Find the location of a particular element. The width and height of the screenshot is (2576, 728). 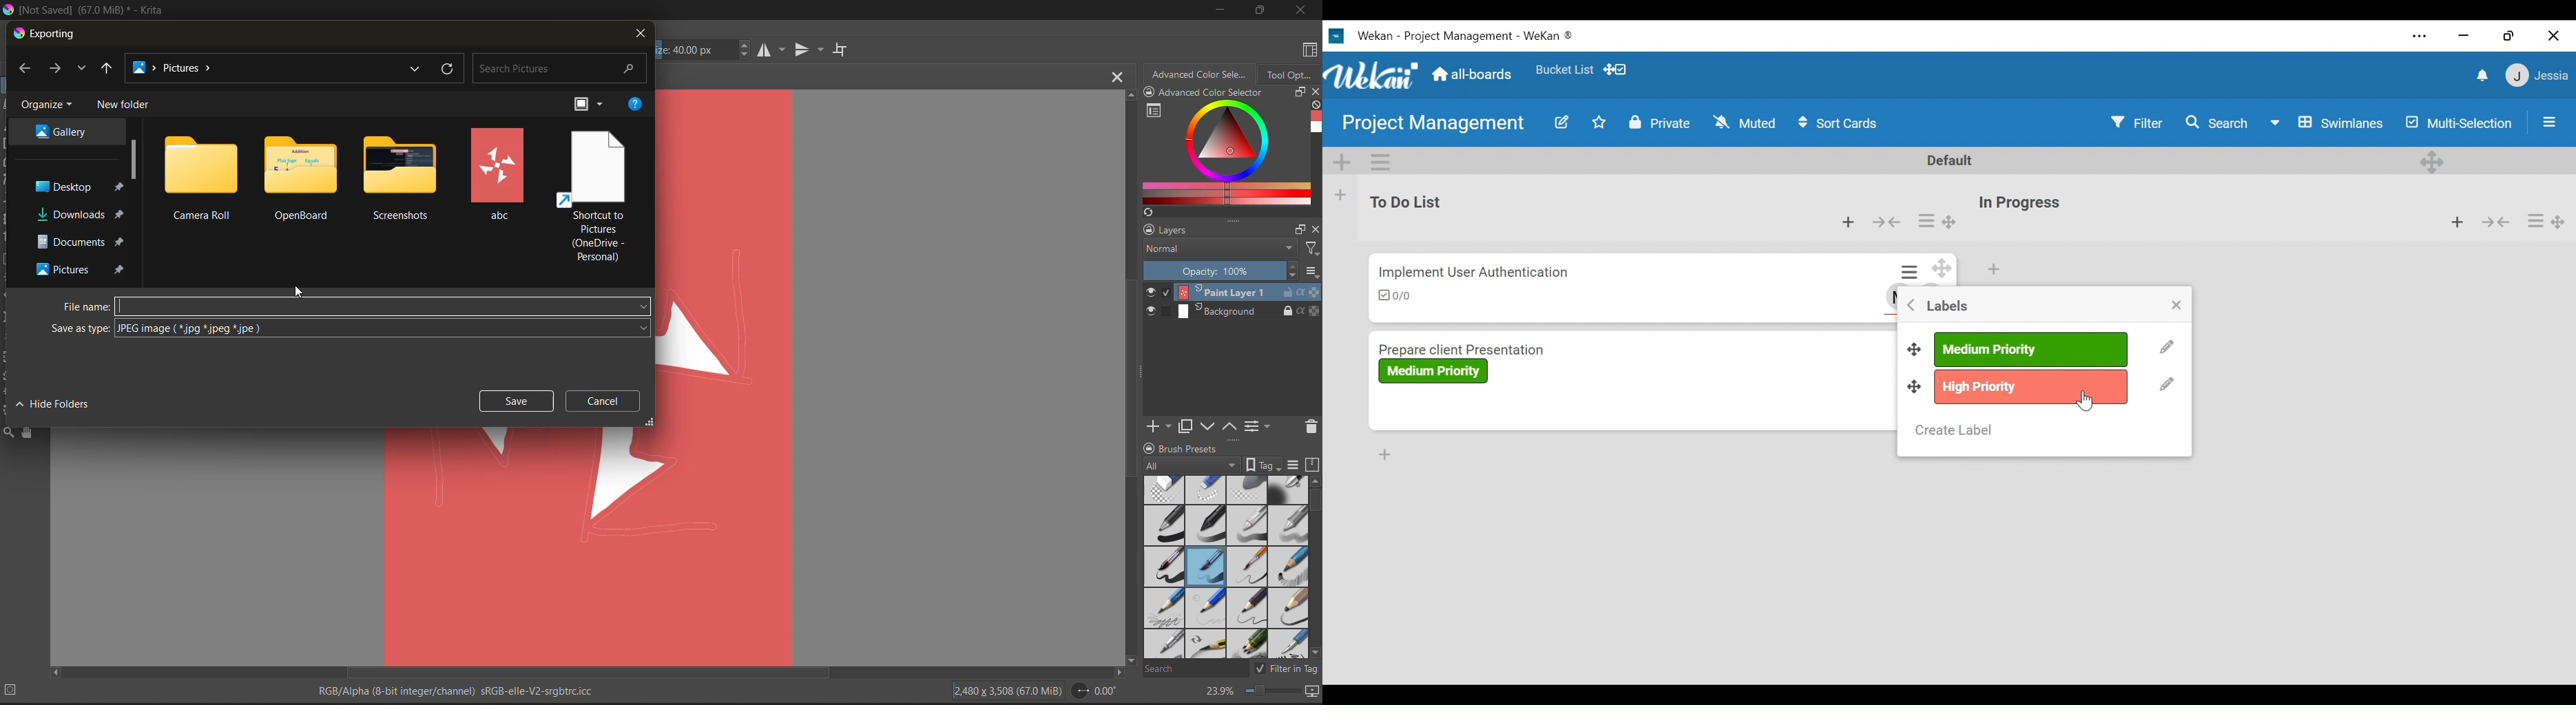

file destination is located at coordinates (77, 185).